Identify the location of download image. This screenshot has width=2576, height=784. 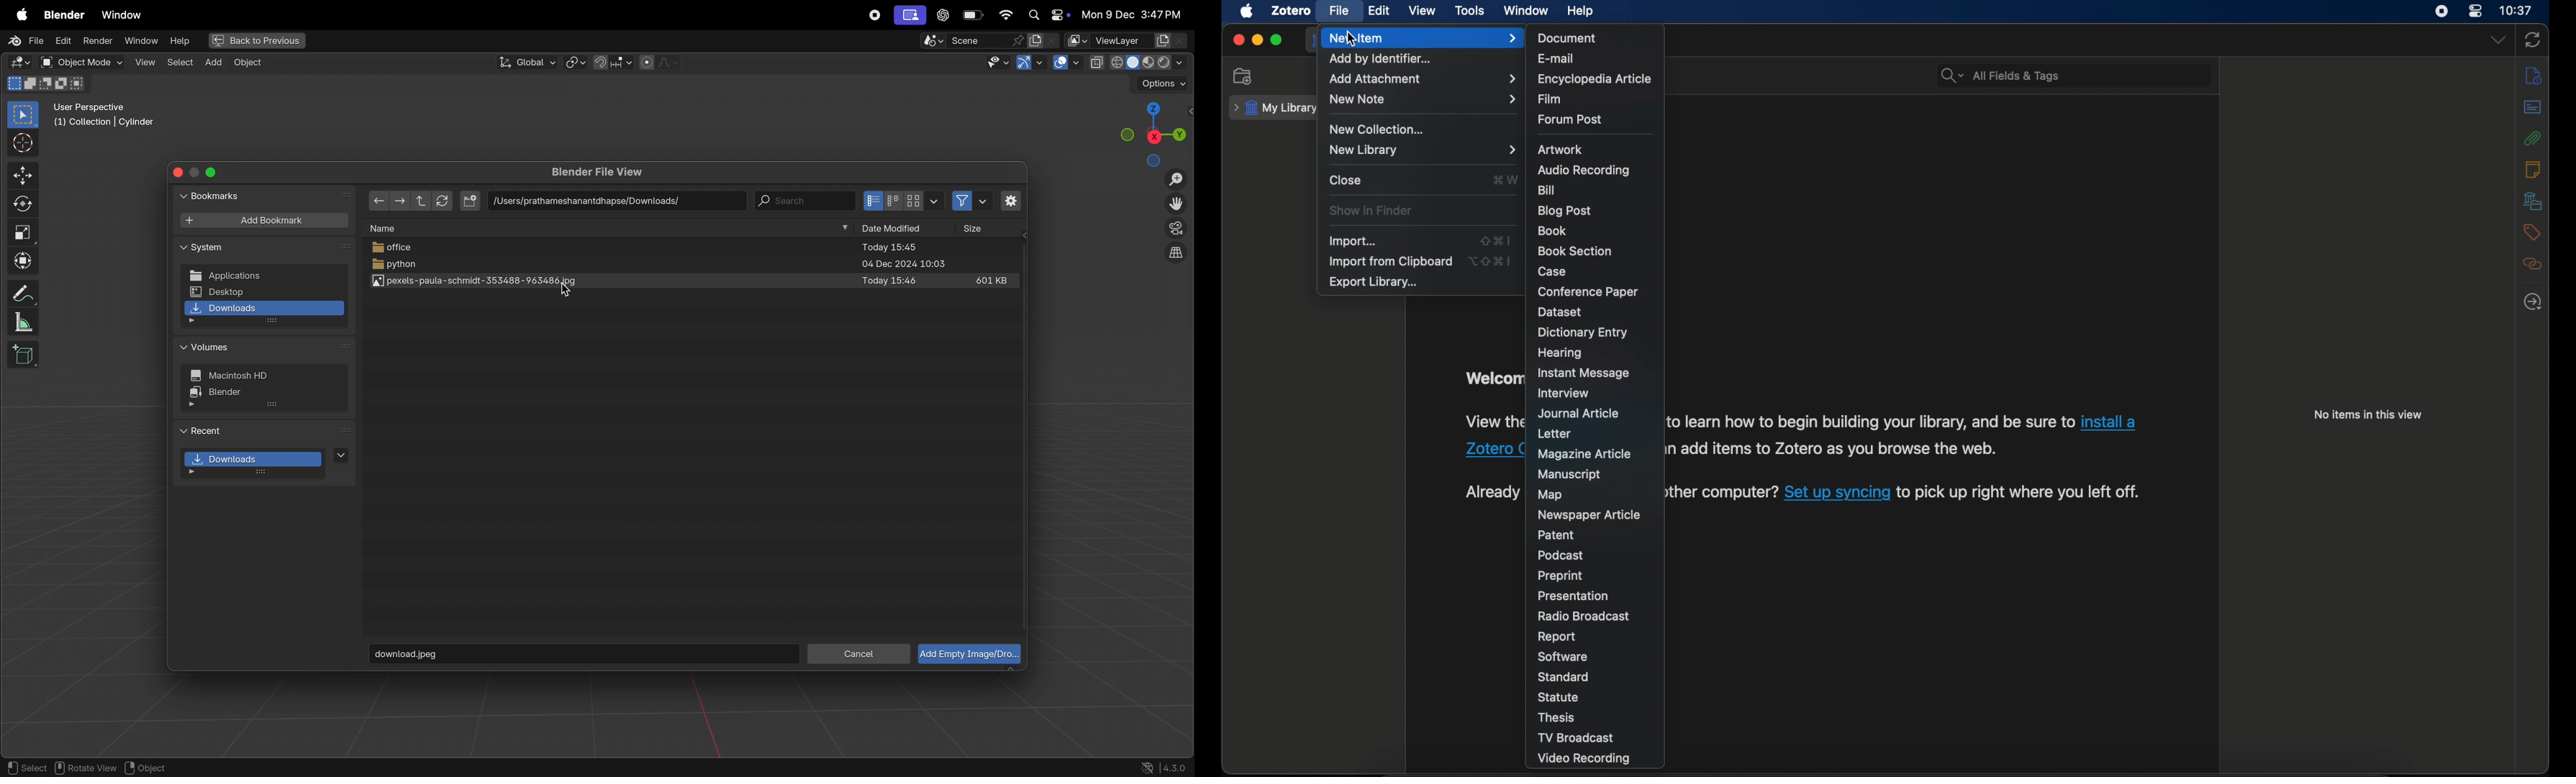
(584, 654).